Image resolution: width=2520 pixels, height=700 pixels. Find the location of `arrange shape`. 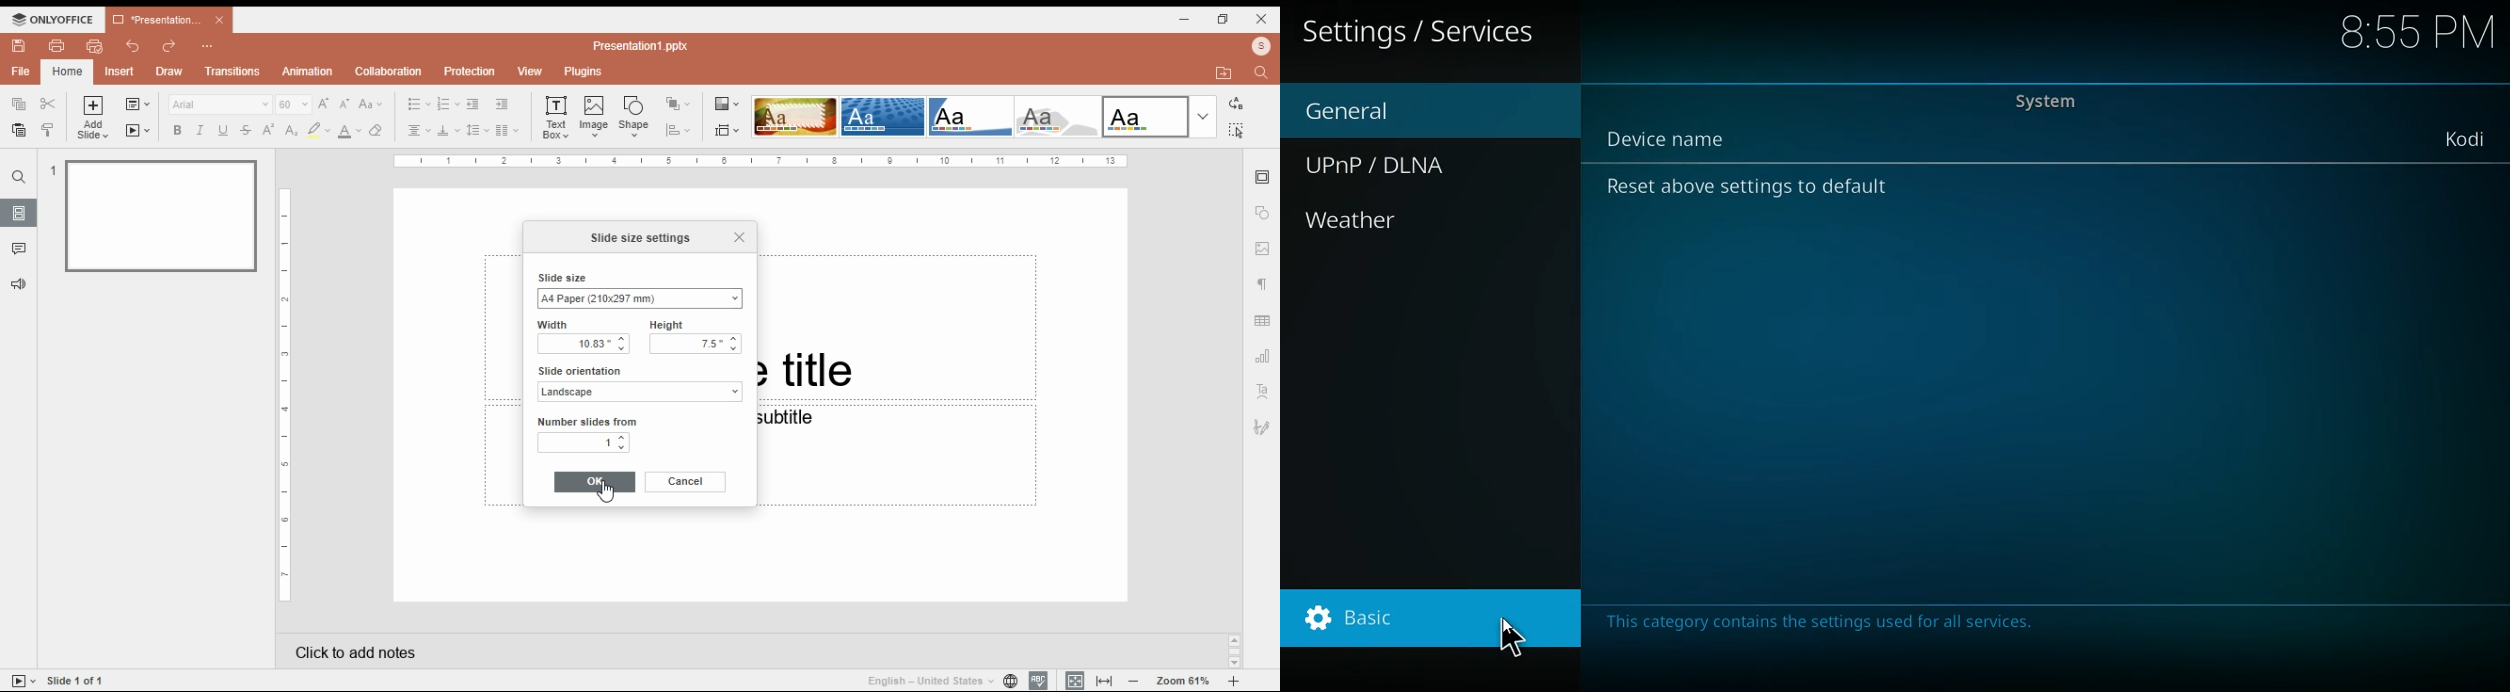

arrange shape is located at coordinates (677, 104).